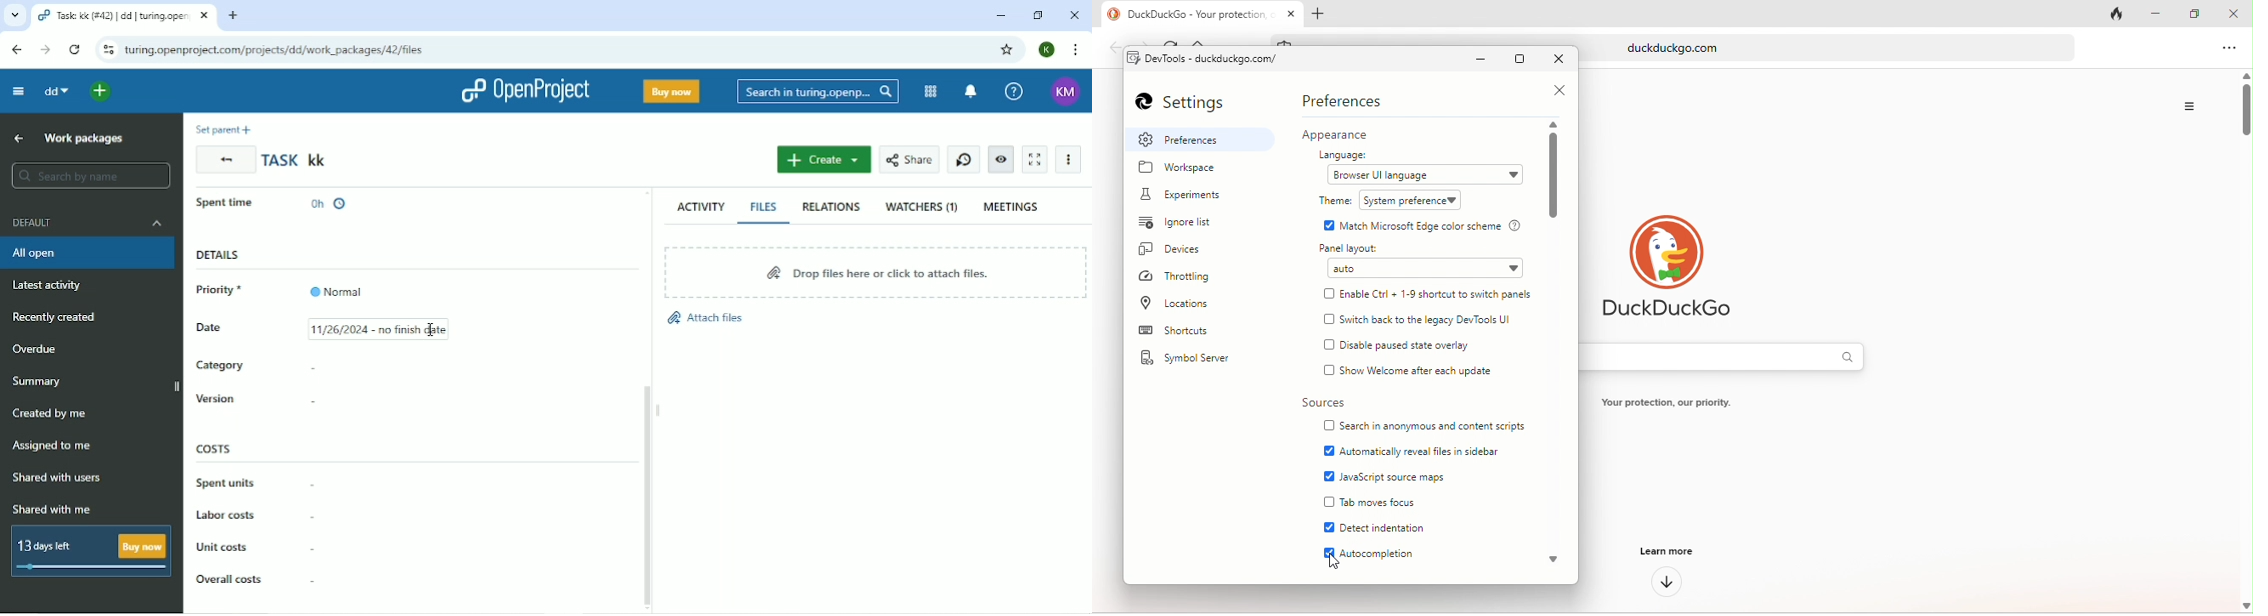 The height and width of the screenshot is (616, 2268). Describe the element at coordinates (907, 160) in the screenshot. I see `Share` at that location.